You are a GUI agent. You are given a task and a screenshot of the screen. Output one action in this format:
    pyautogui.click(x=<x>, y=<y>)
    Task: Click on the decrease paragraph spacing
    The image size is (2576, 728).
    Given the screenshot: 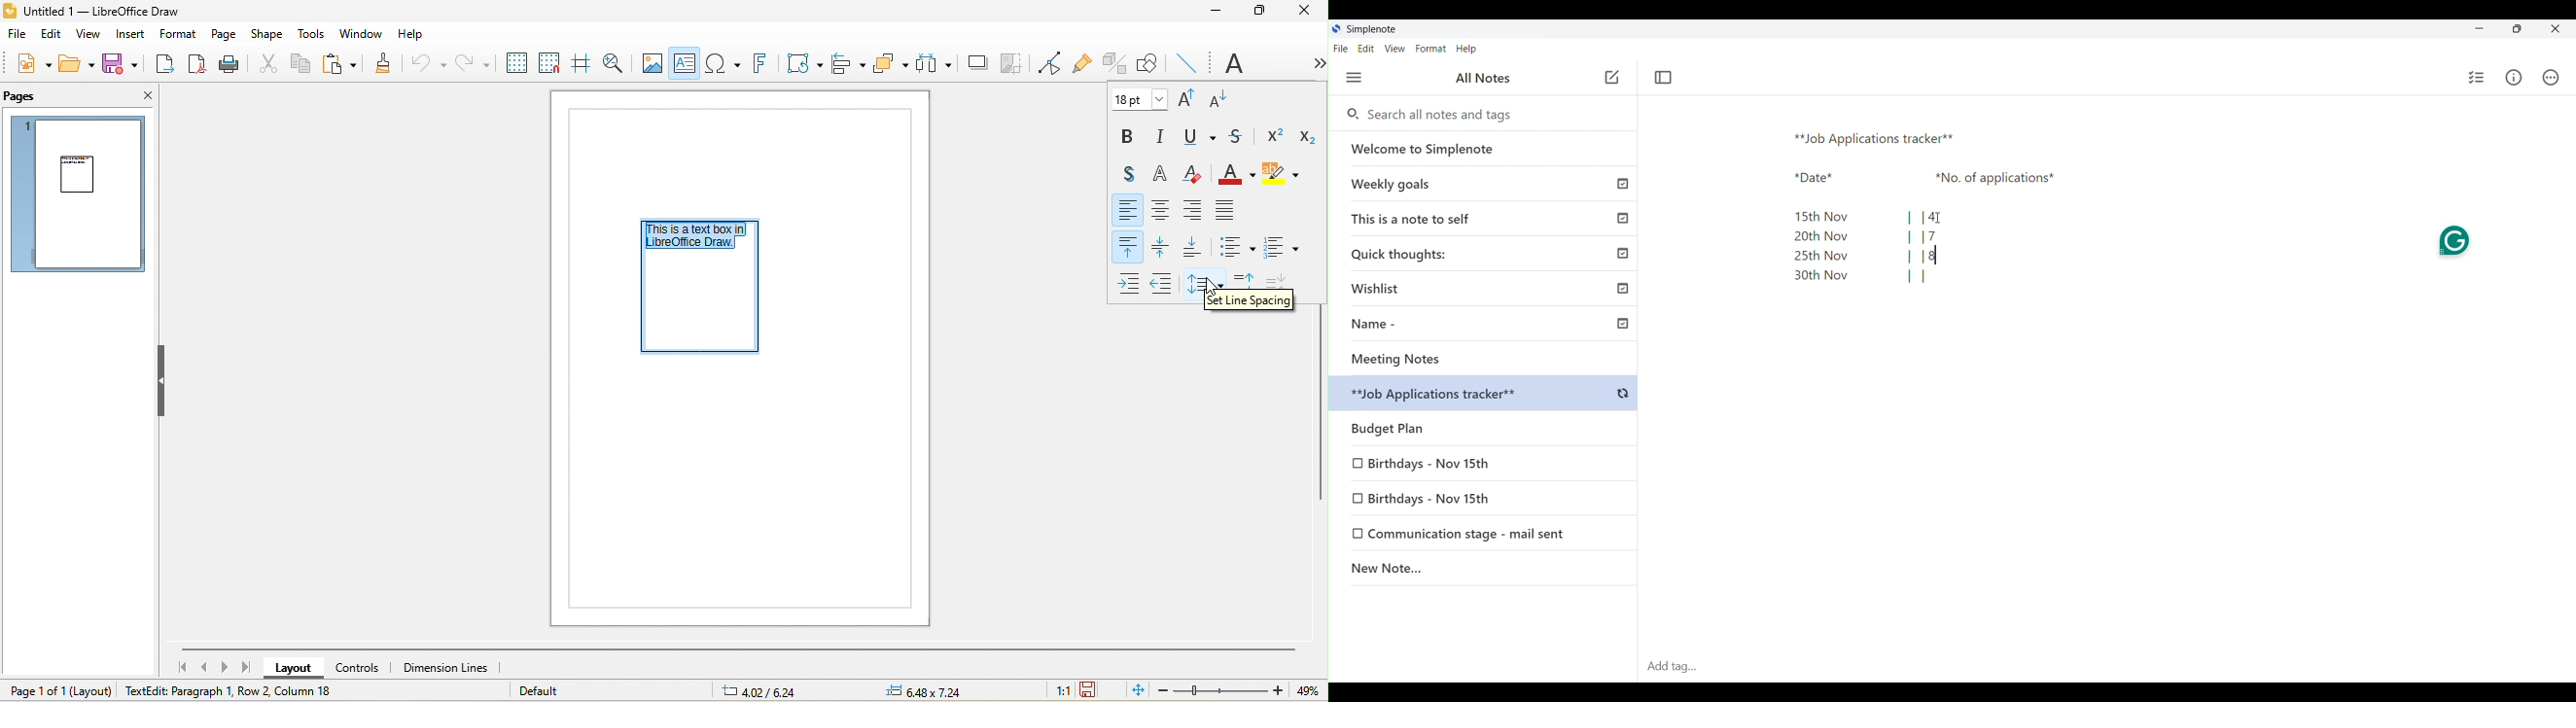 What is the action you would take?
    pyautogui.click(x=1279, y=277)
    